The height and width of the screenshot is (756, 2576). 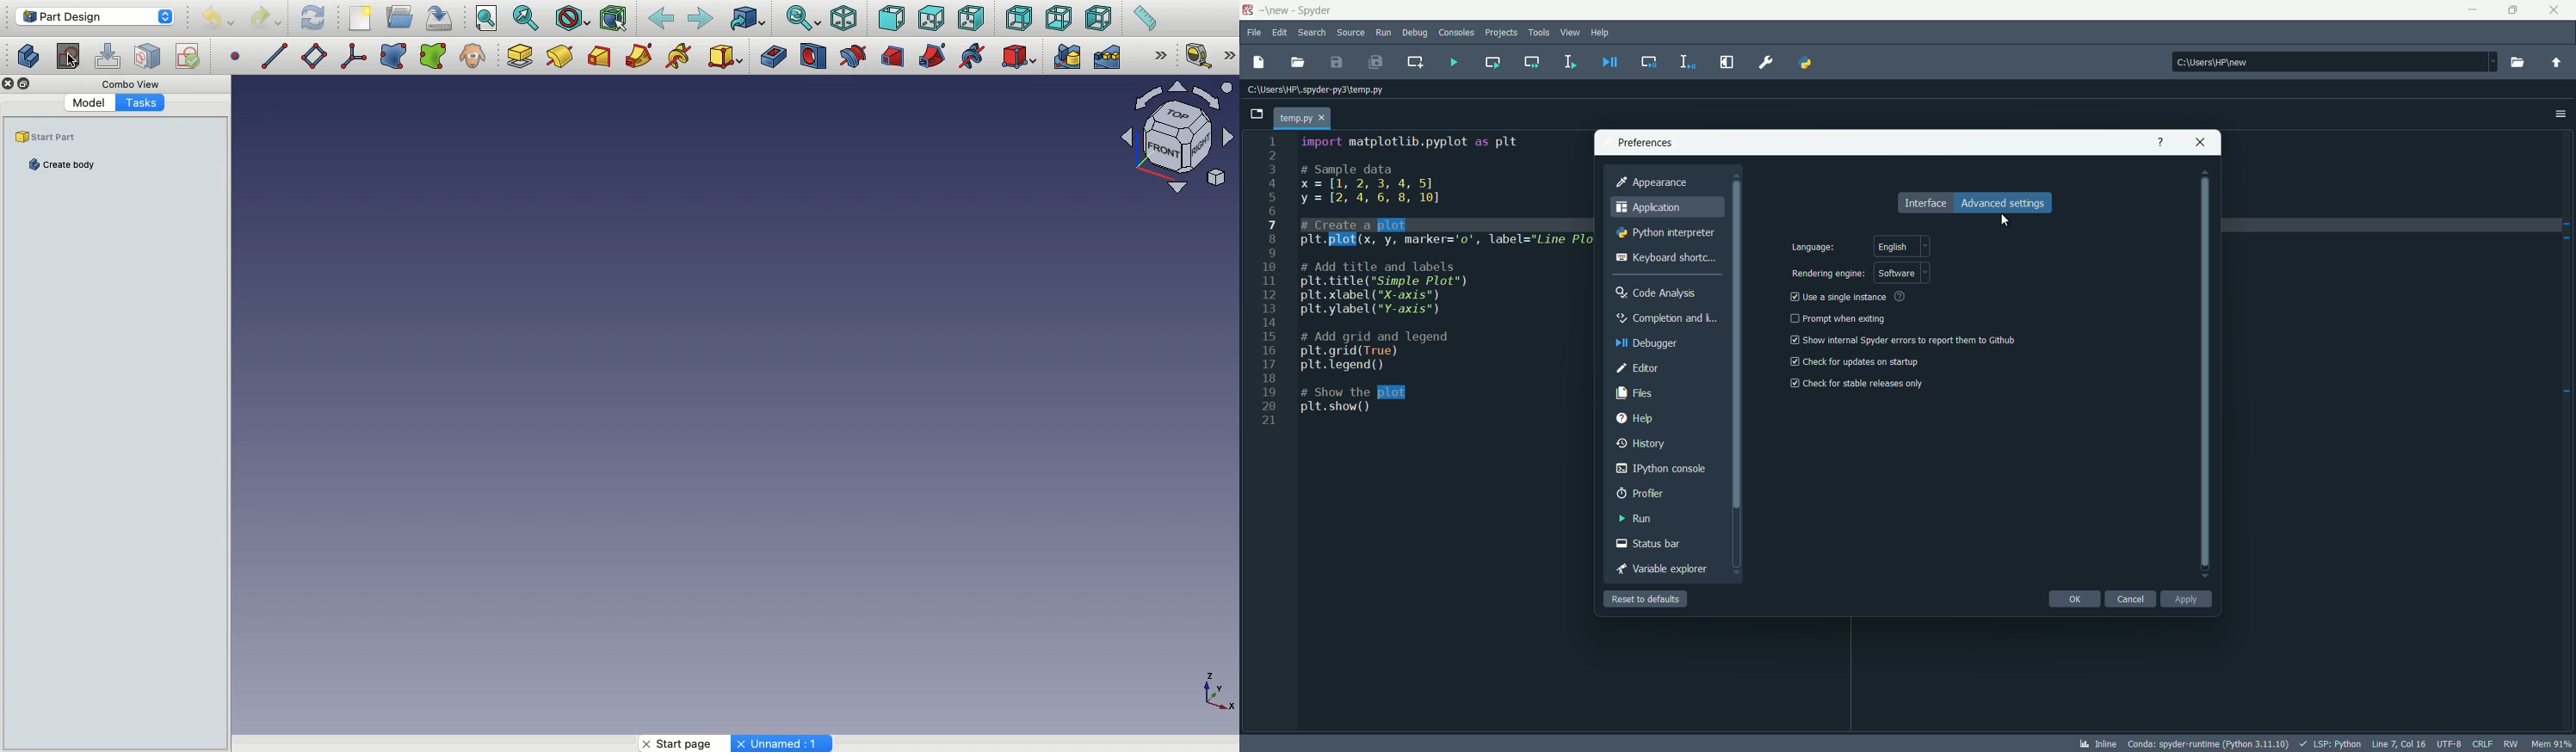 What do you see at coordinates (1570, 32) in the screenshot?
I see `view` at bounding box center [1570, 32].